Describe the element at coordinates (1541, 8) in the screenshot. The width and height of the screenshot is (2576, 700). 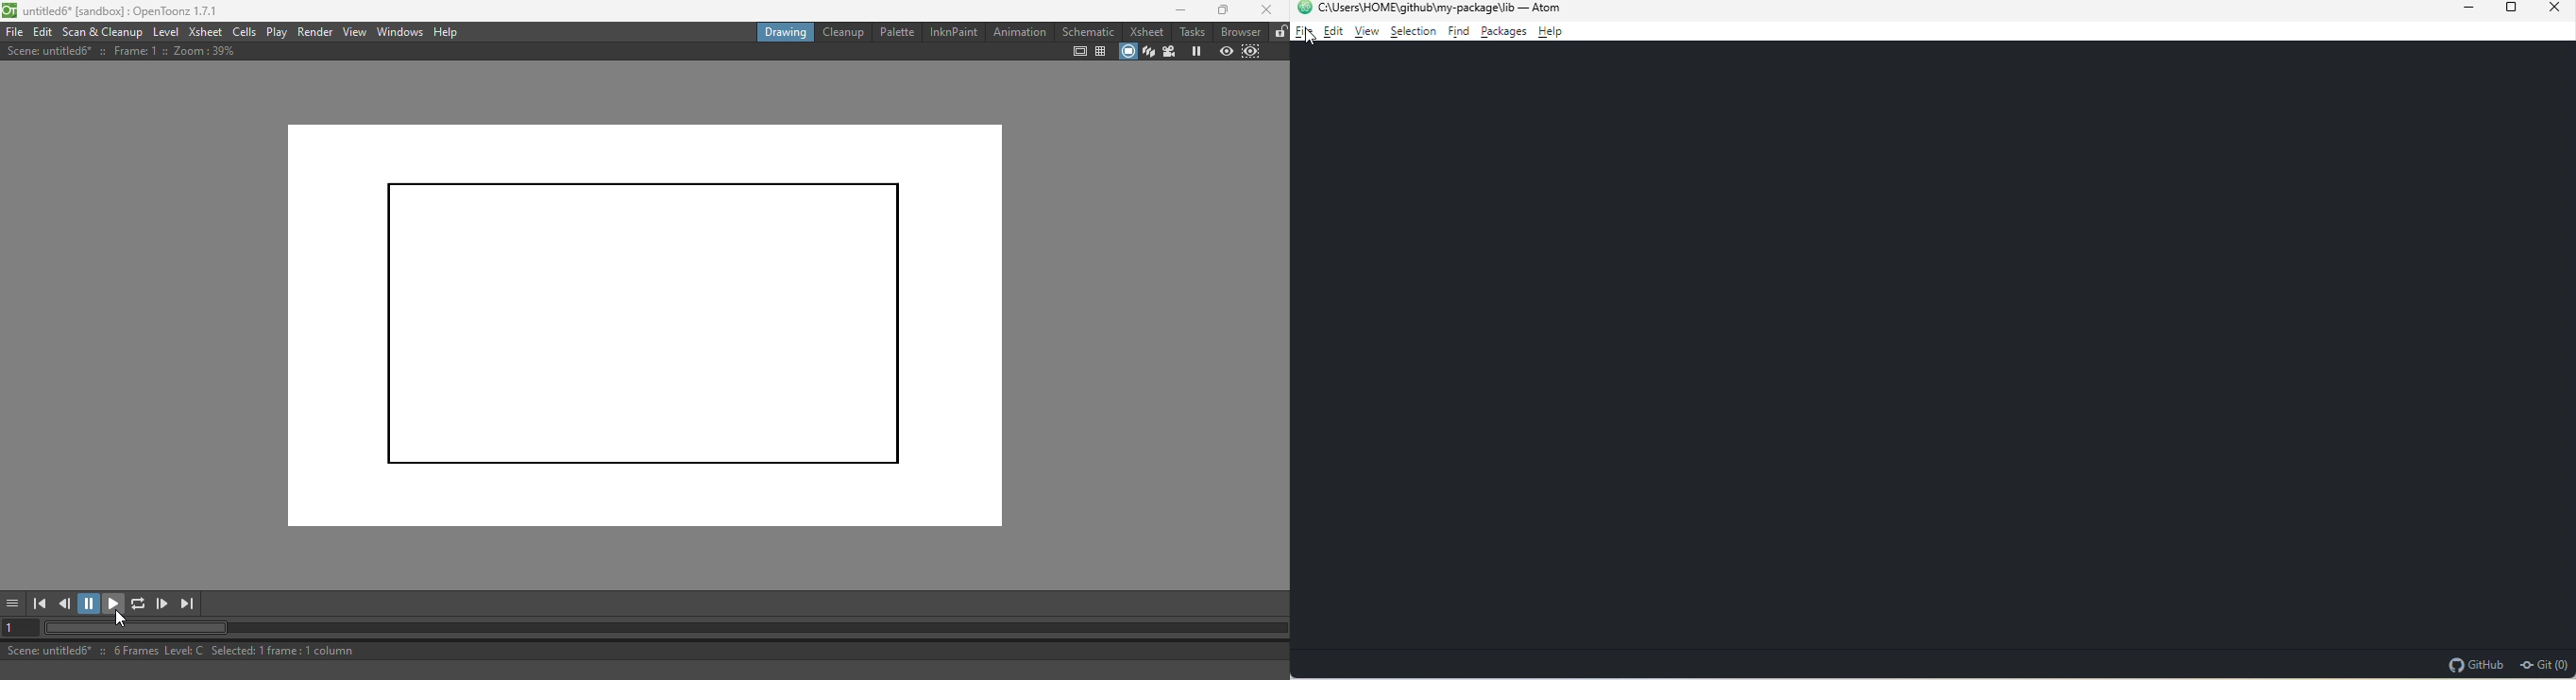
I see `- Atom` at that location.